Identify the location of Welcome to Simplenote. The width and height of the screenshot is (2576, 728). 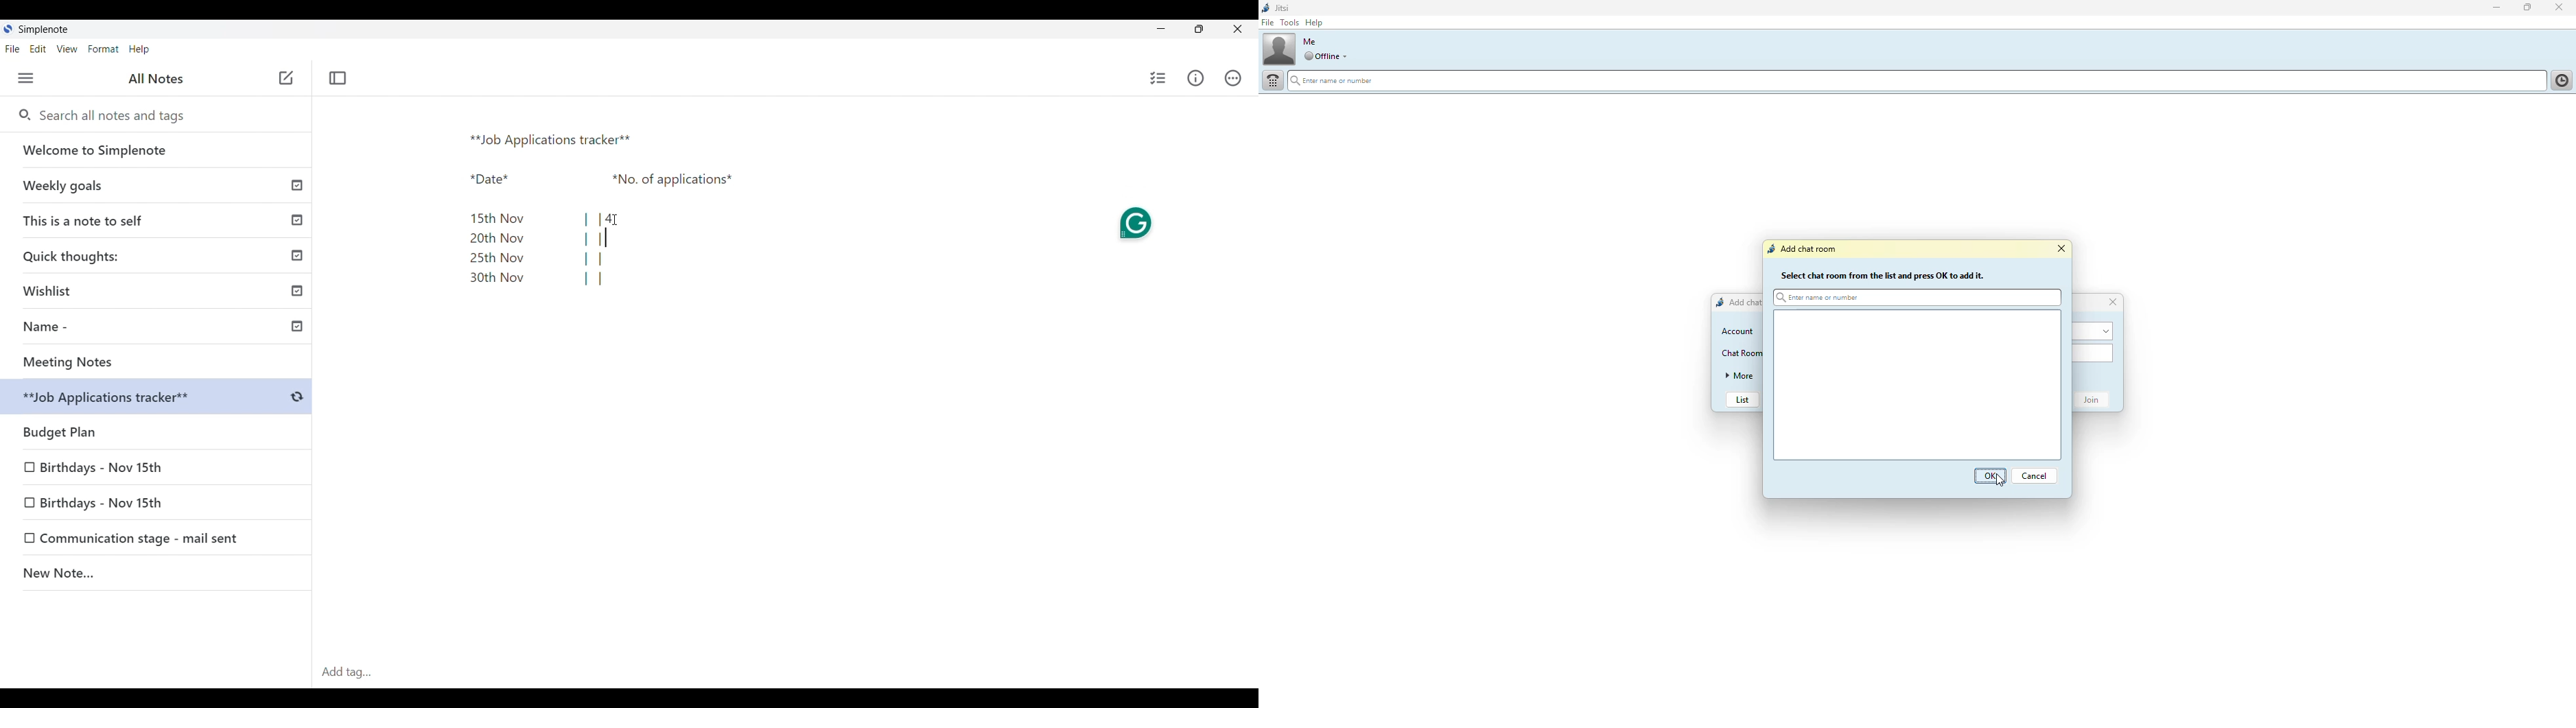
(157, 150).